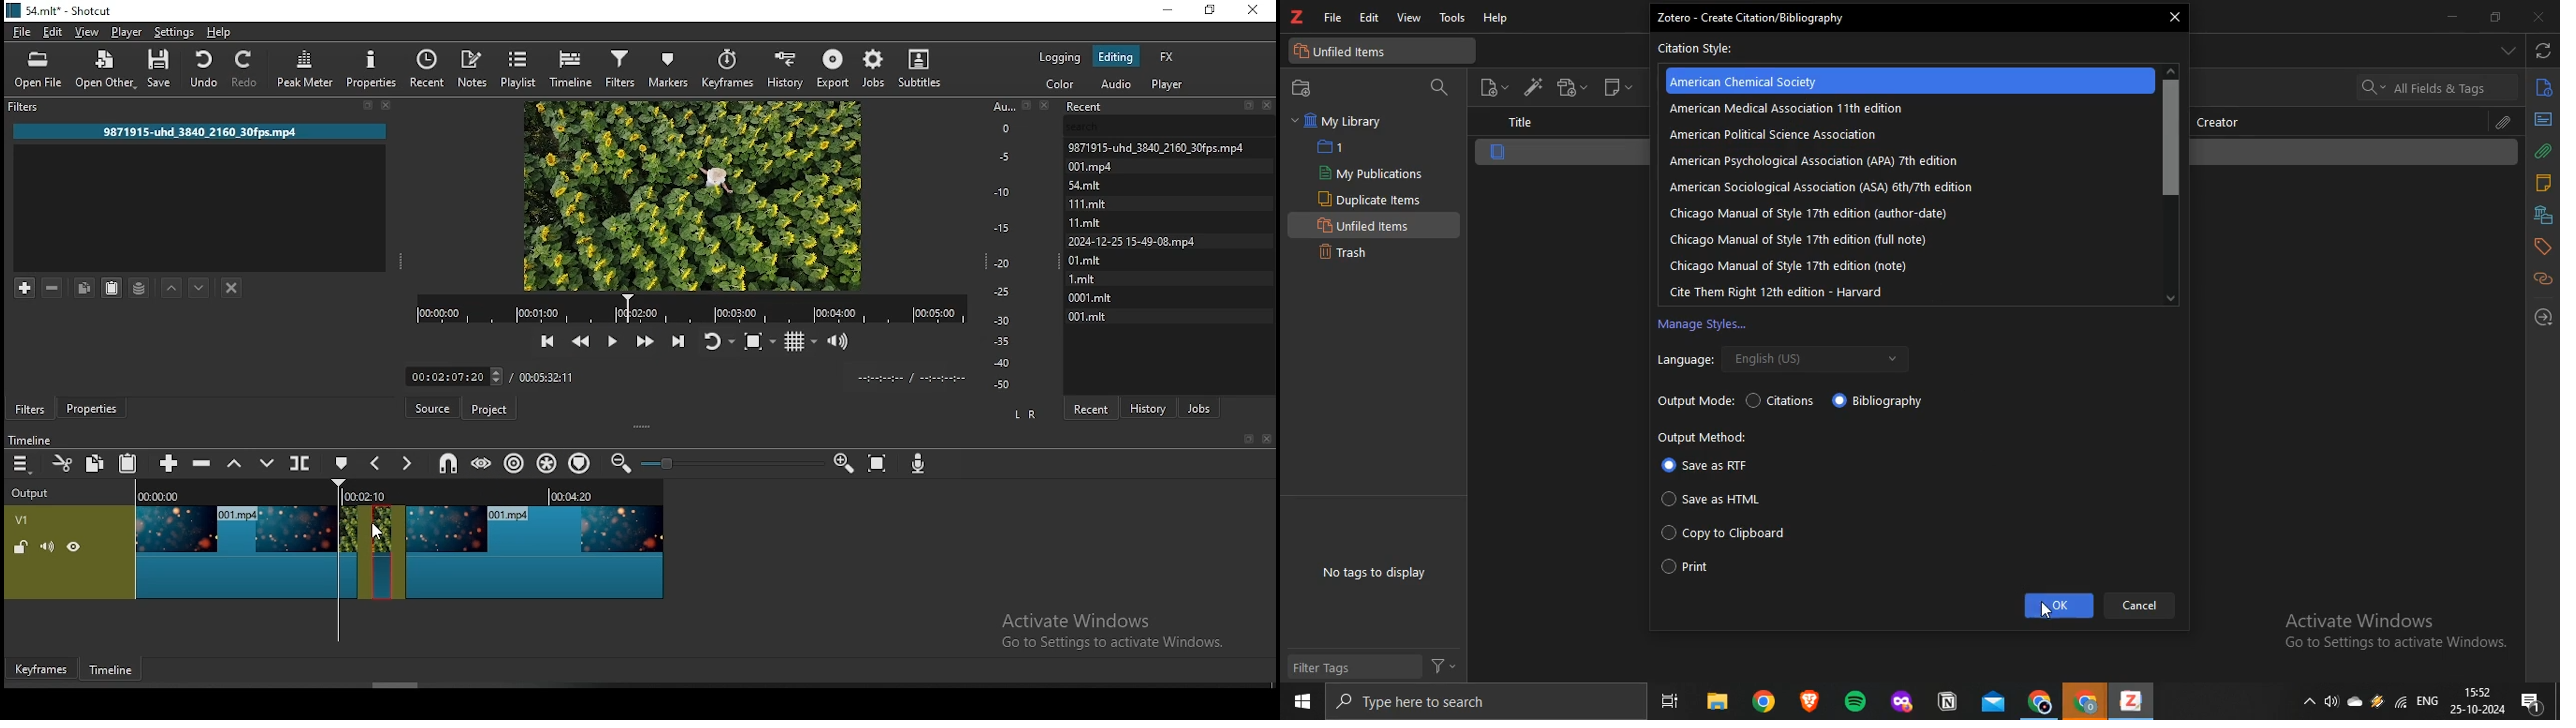  I want to click on create/edit marker, so click(339, 464).